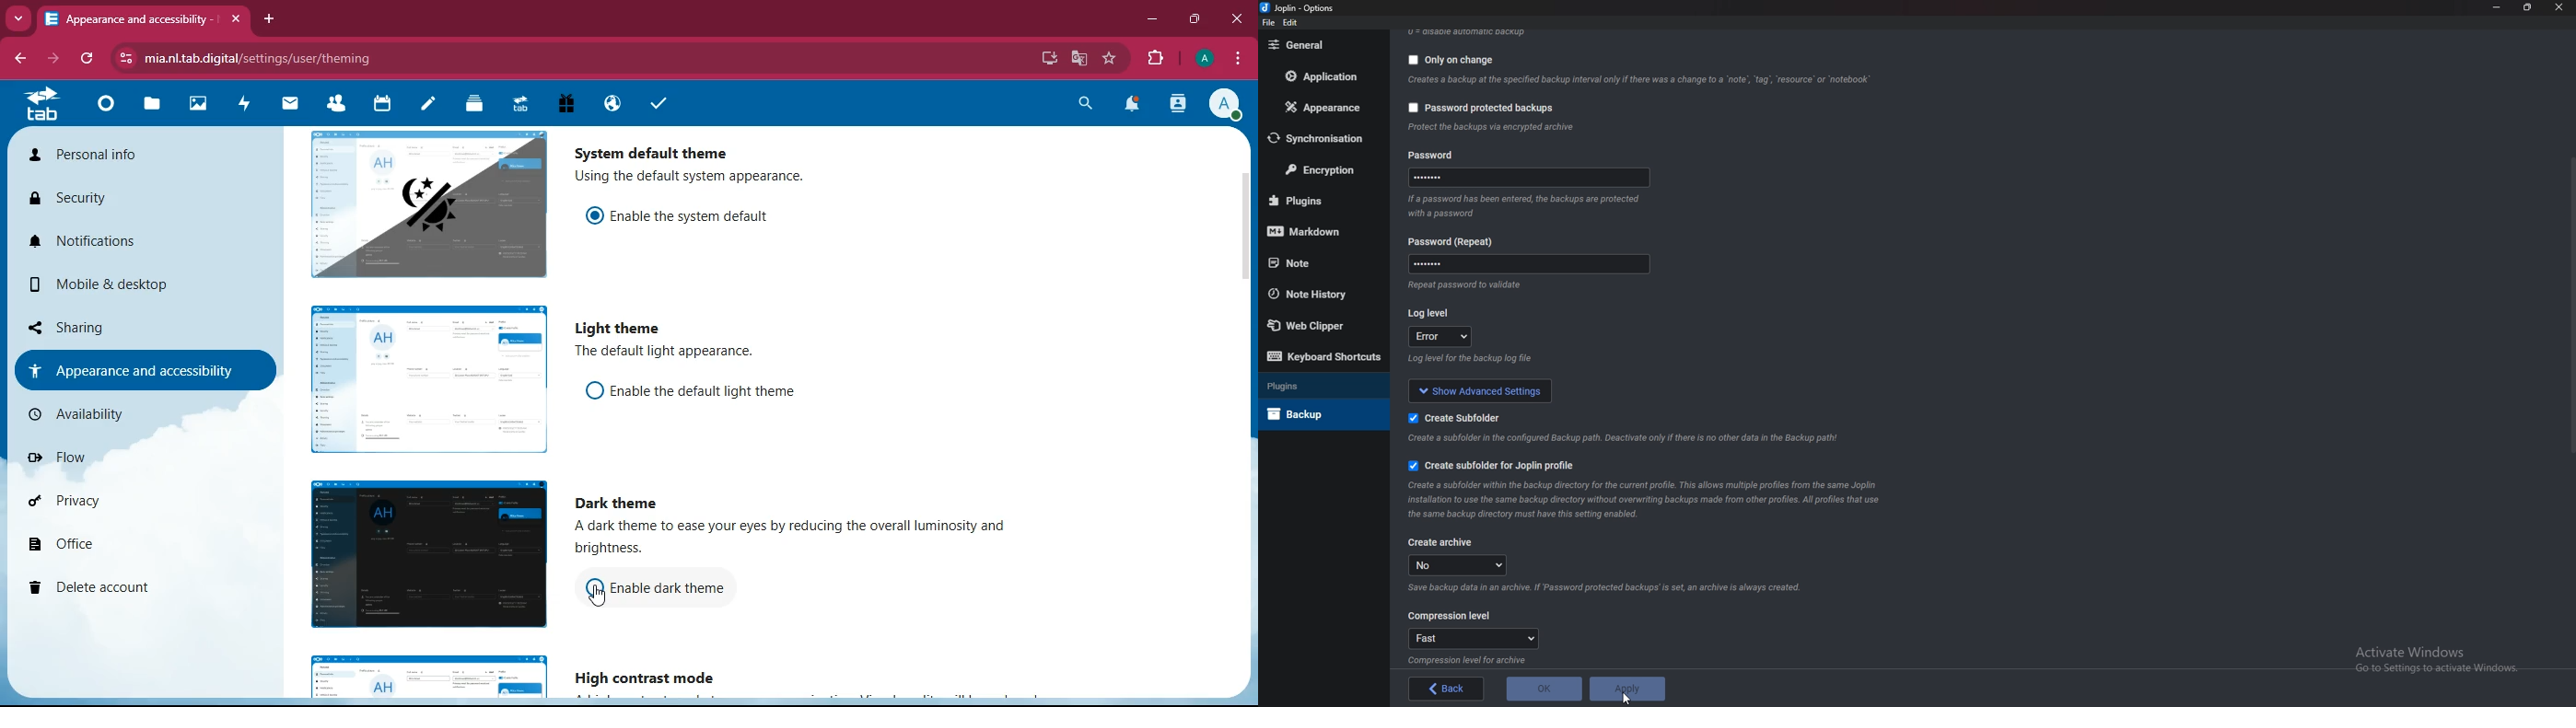  I want to click on system default, so click(655, 149).